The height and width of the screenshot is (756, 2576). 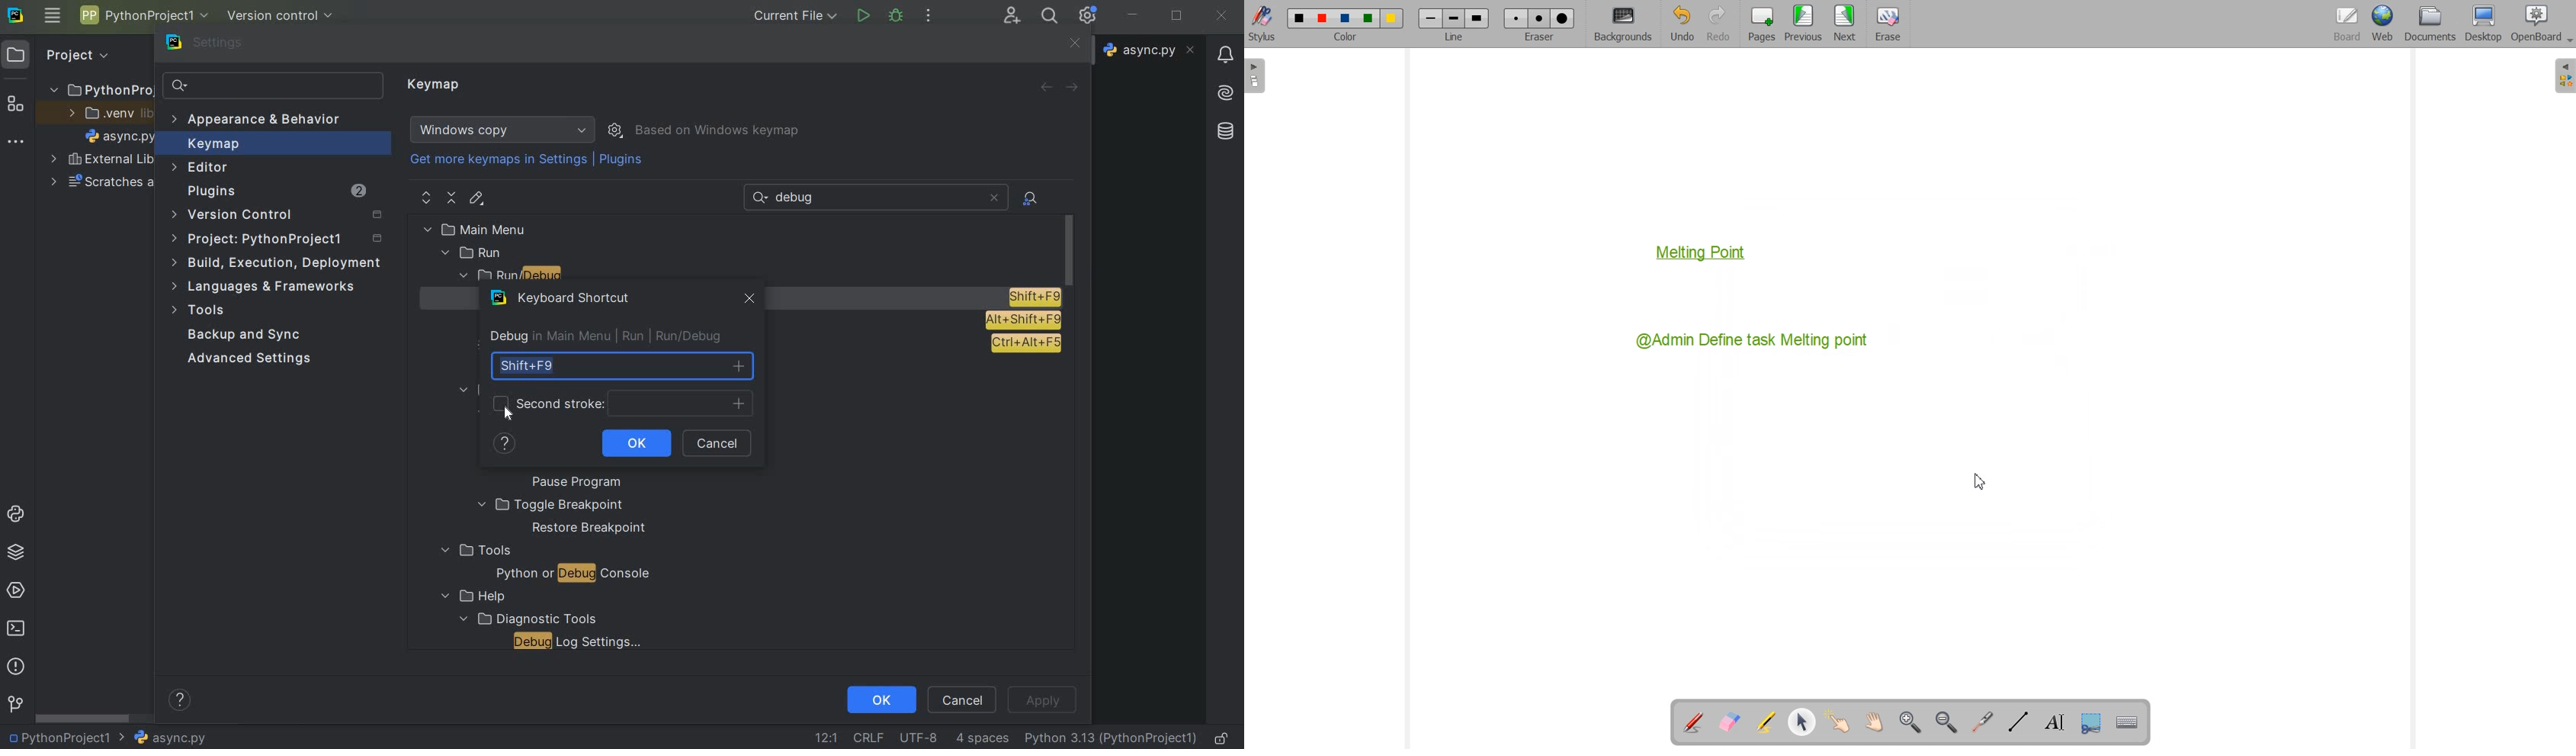 I want to click on search settings, so click(x=274, y=86).